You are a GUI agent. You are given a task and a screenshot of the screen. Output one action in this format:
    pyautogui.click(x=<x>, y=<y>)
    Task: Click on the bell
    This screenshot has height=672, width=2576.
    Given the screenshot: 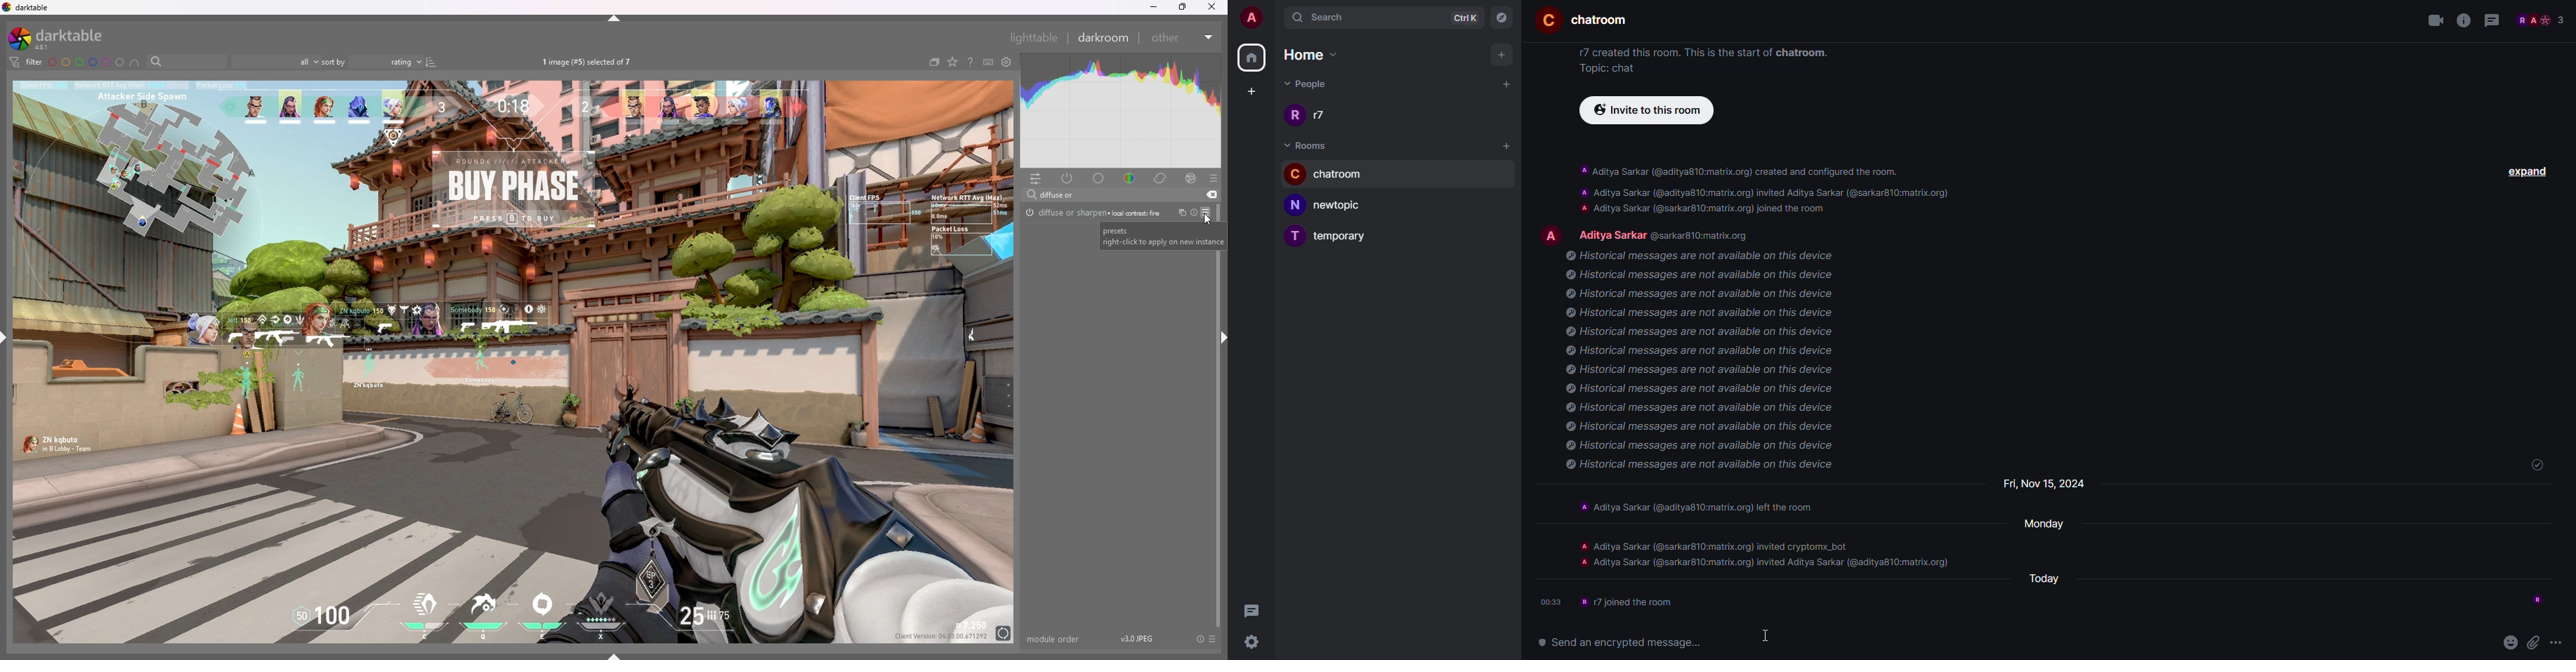 What is the action you would take?
    pyautogui.click(x=1507, y=173)
    